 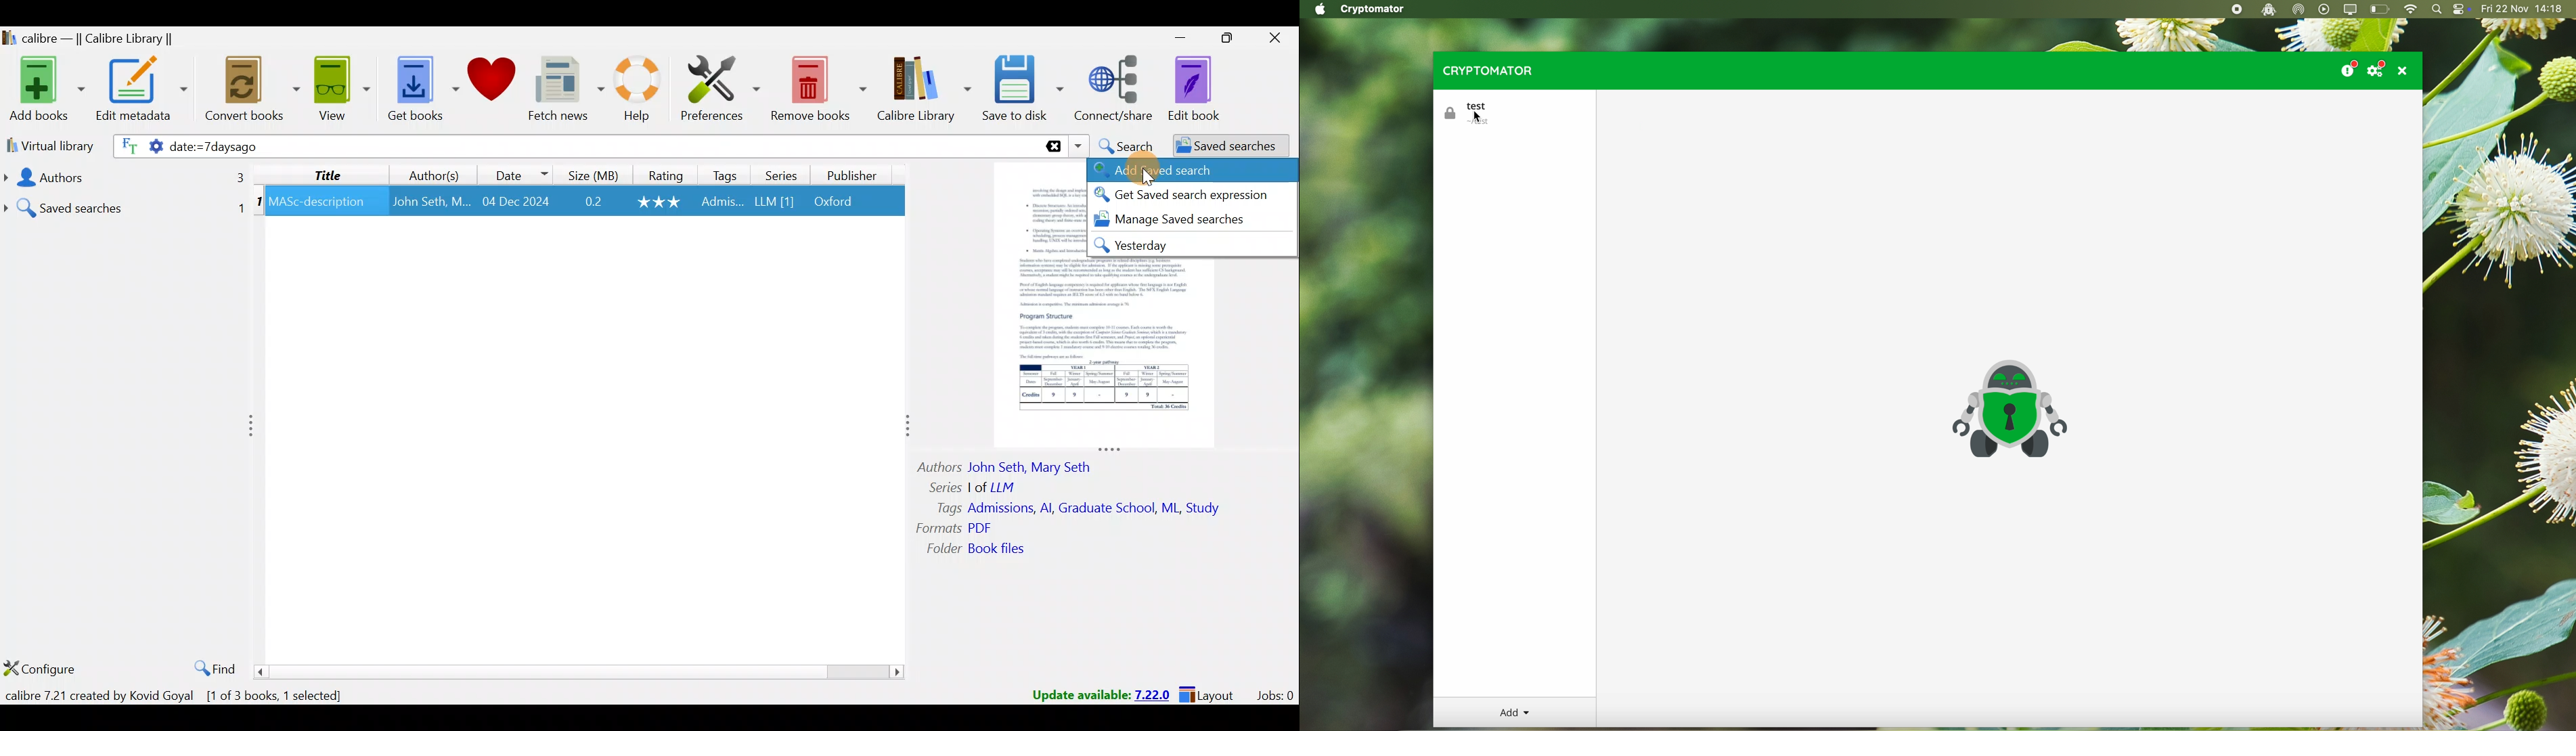 I want to click on Cryptomator, so click(x=1374, y=9).